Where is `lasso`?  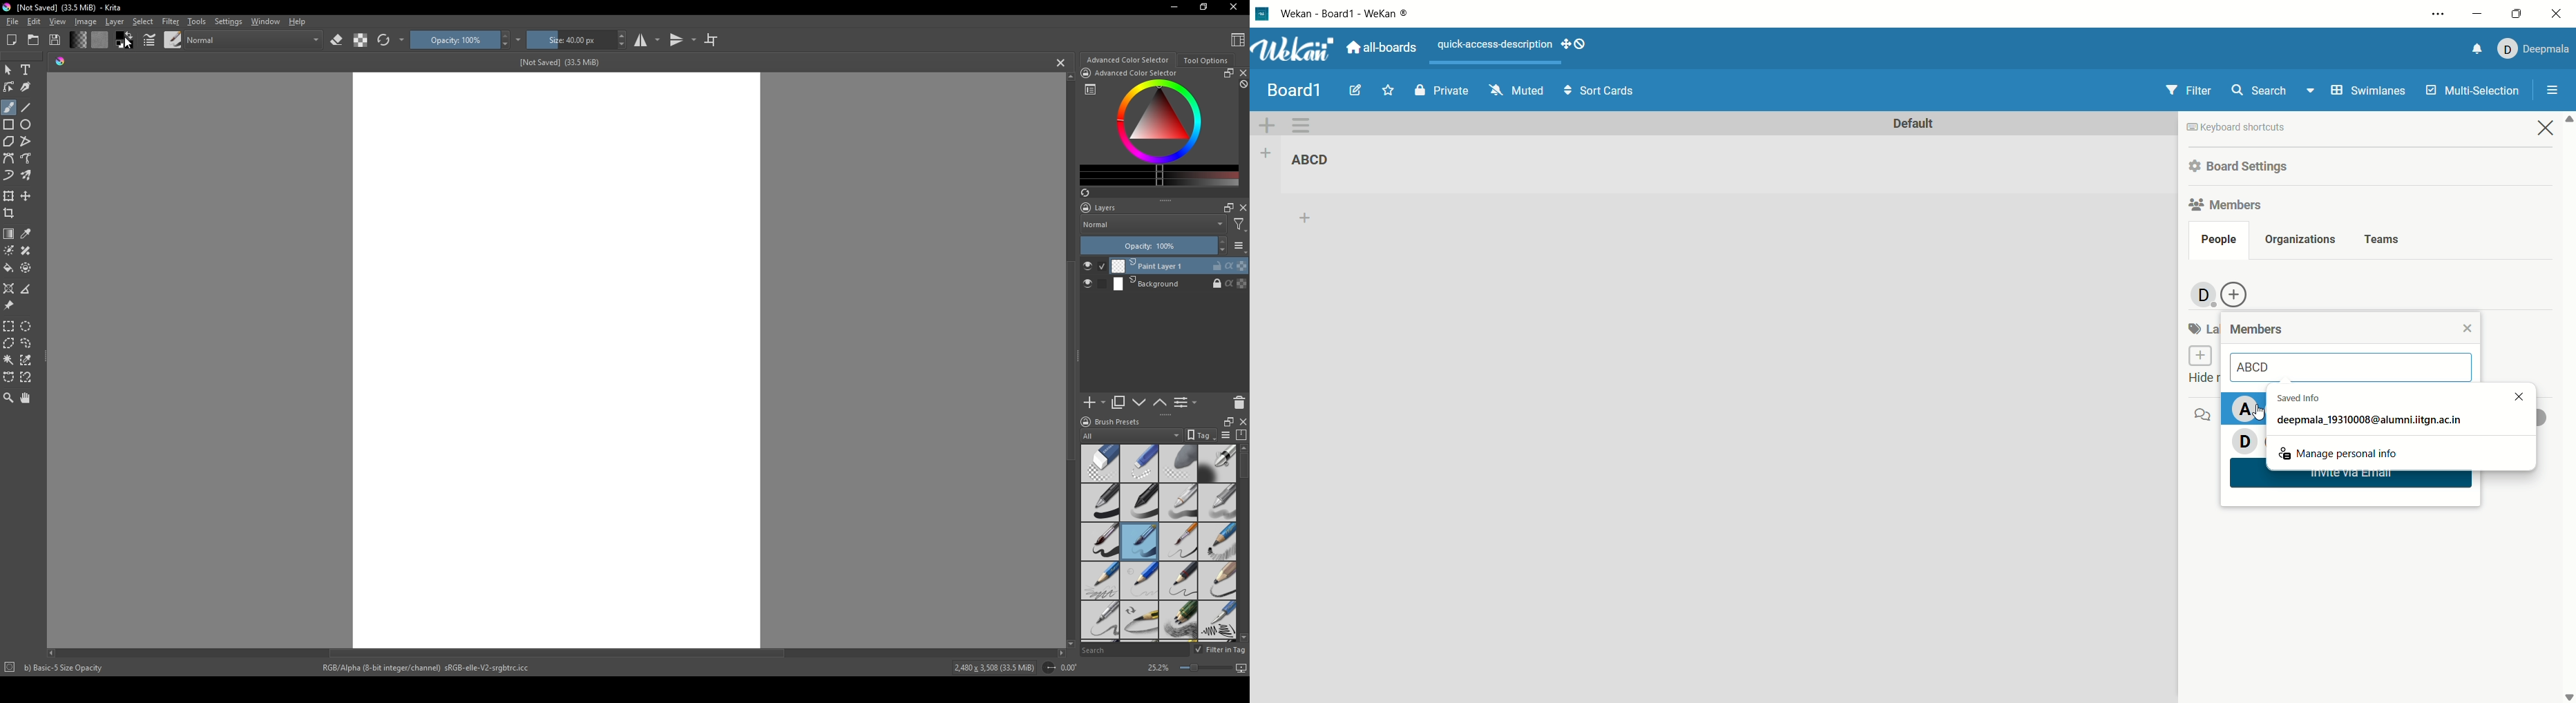
lasso is located at coordinates (27, 343).